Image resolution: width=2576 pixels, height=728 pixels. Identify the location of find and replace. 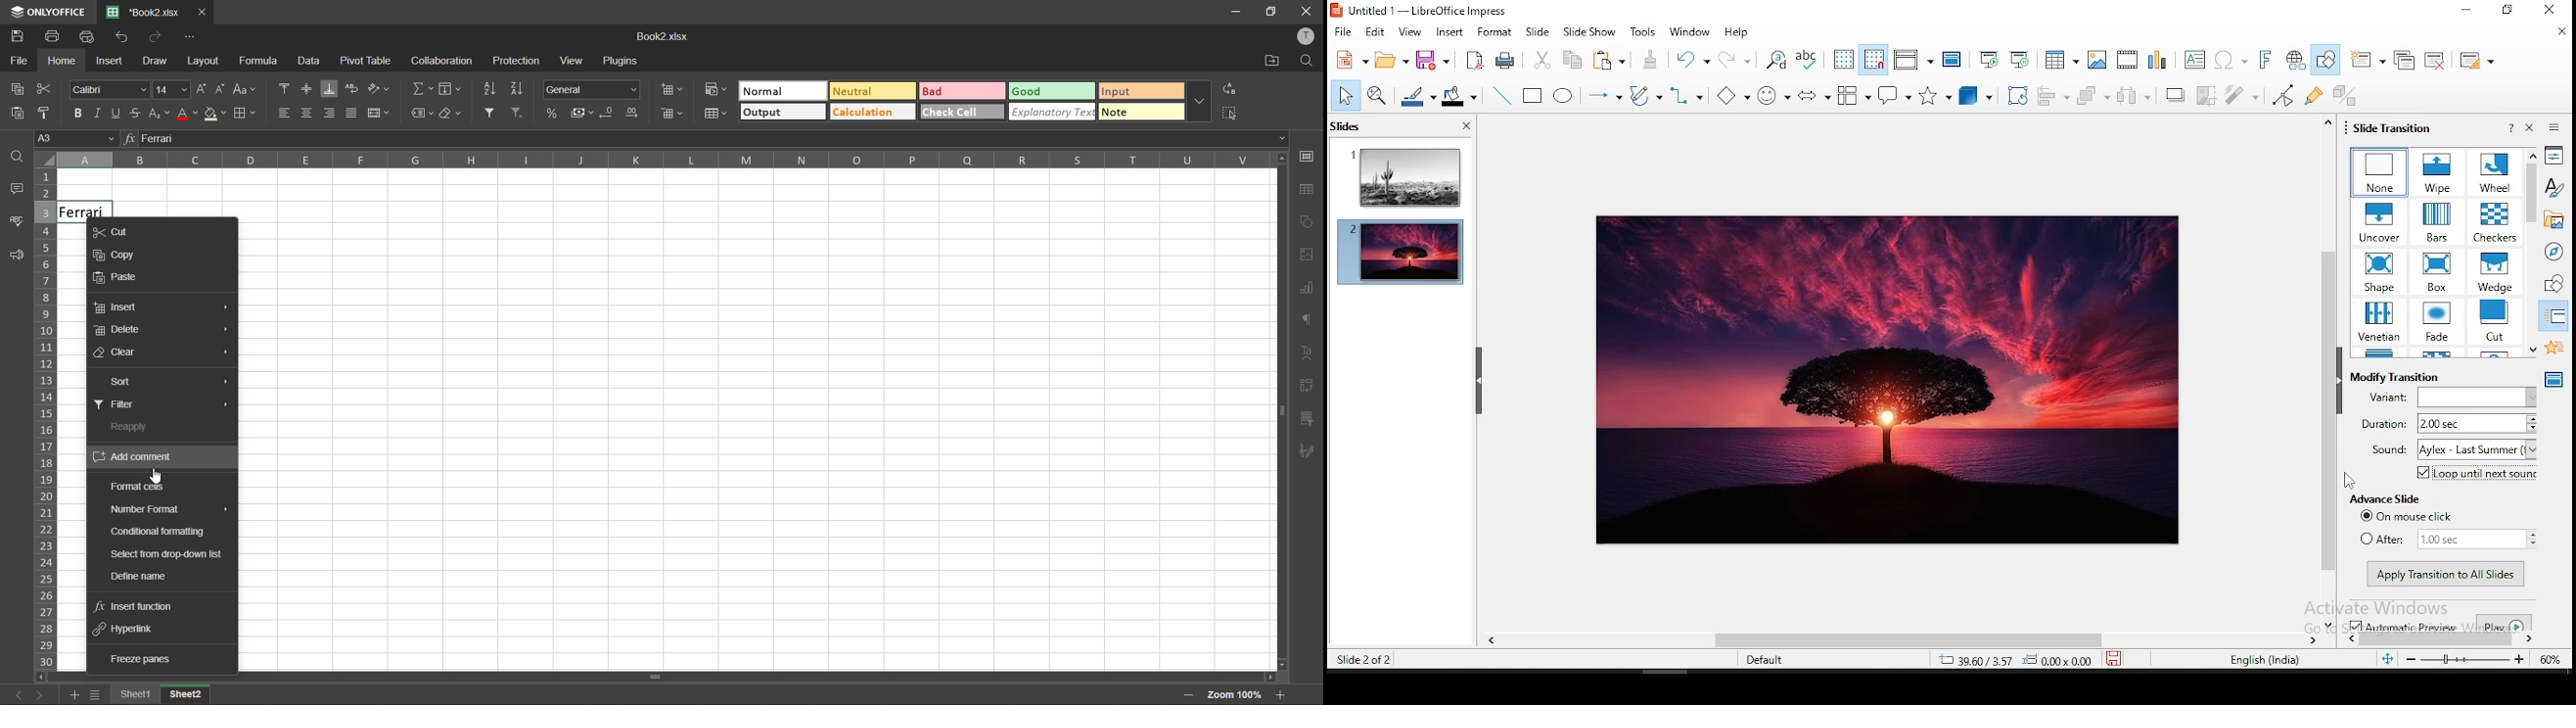
(1778, 60).